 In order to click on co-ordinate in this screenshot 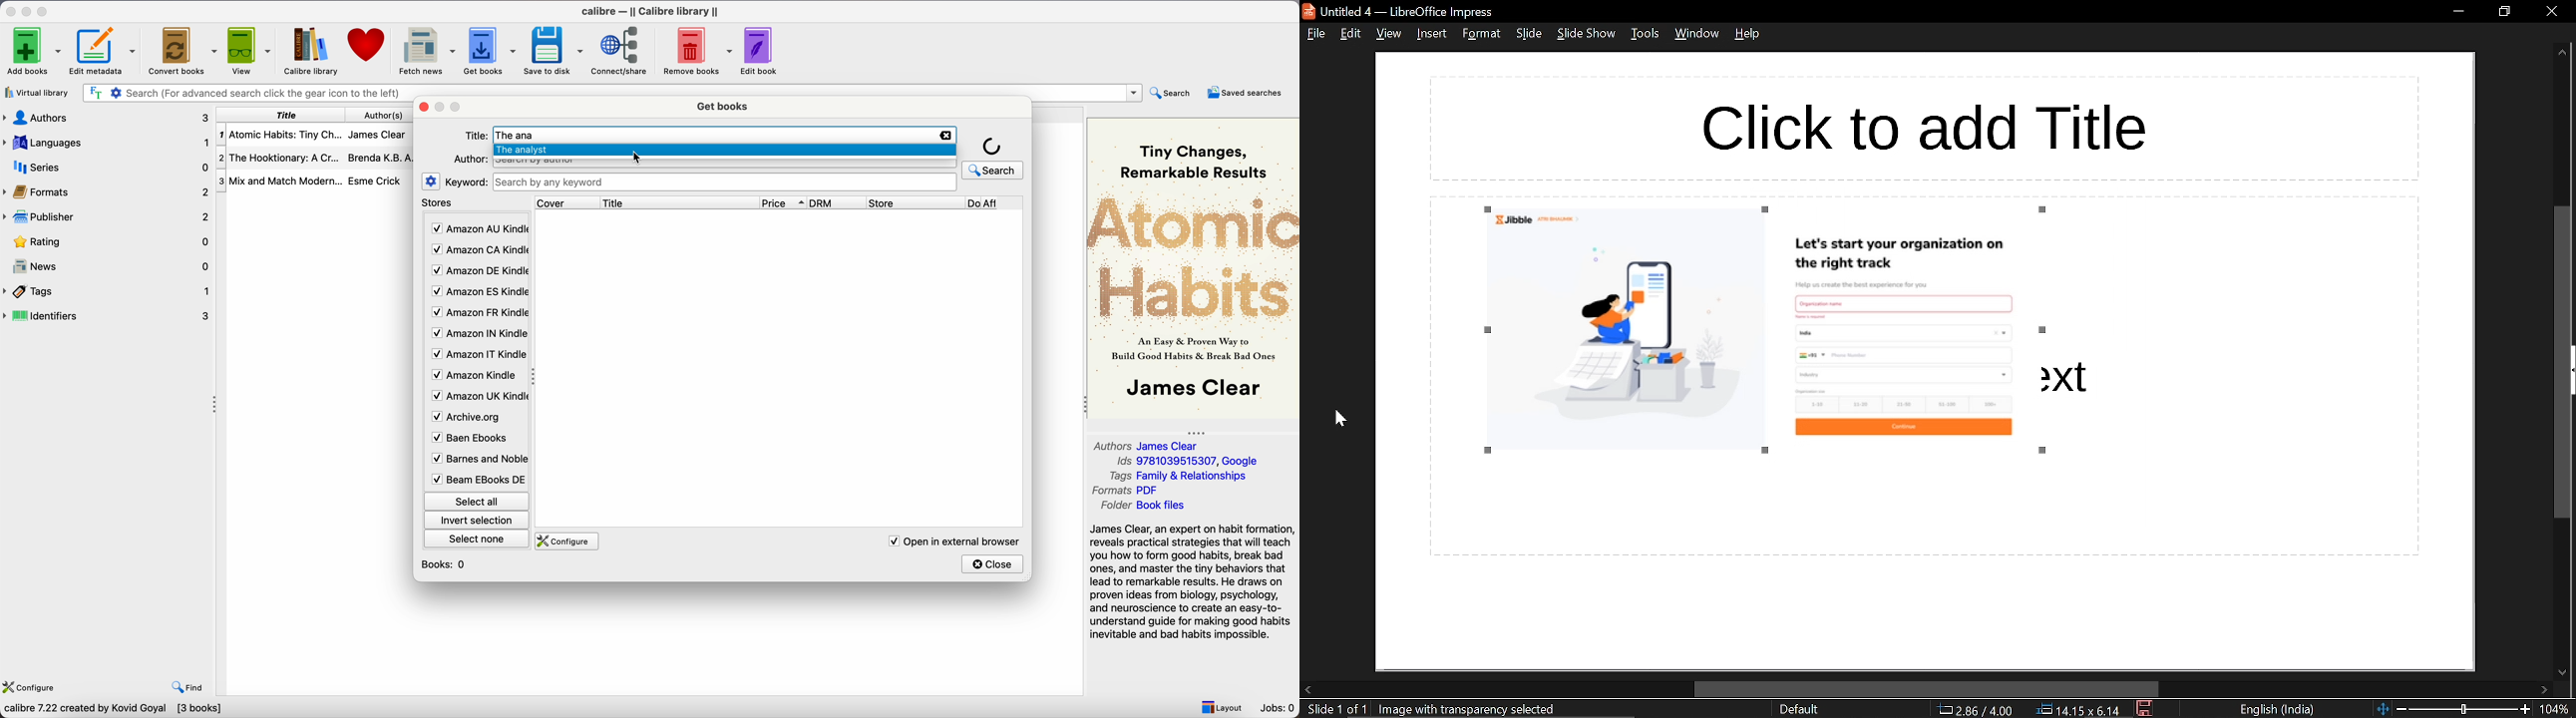, I will do `click(1976, 709)`.